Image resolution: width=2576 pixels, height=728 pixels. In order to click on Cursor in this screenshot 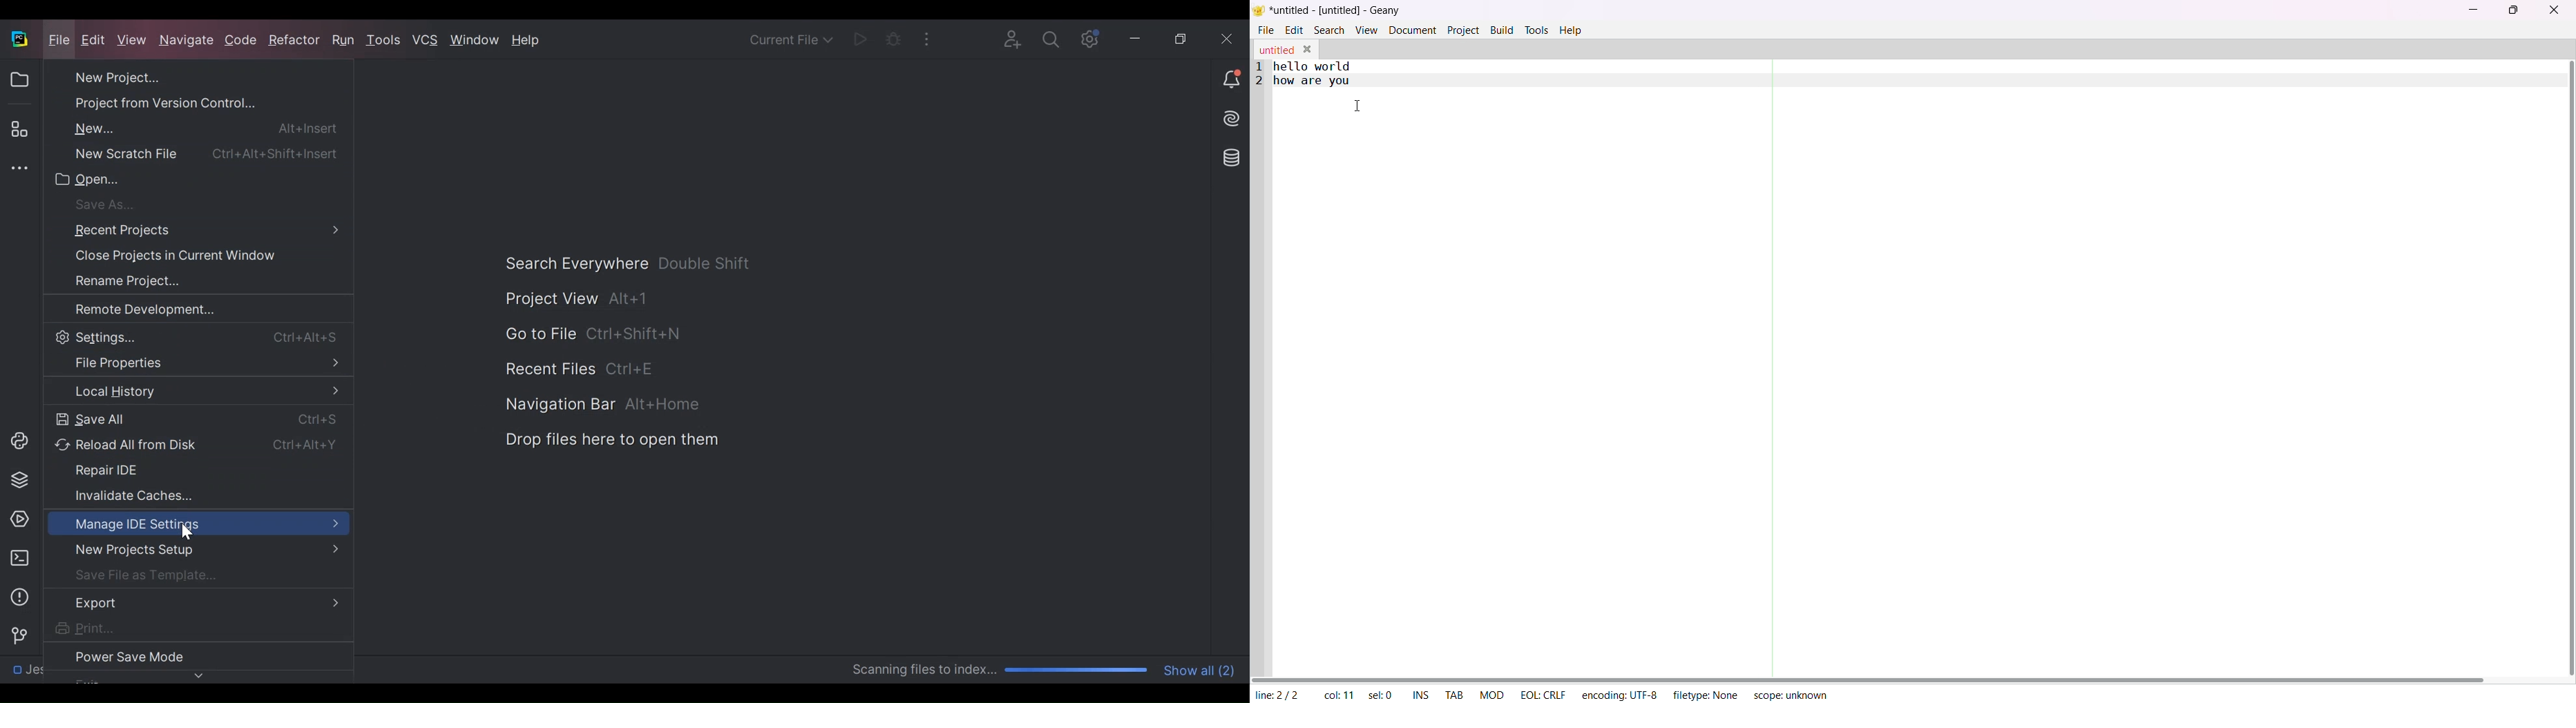, I will do `click(187, 536)`.